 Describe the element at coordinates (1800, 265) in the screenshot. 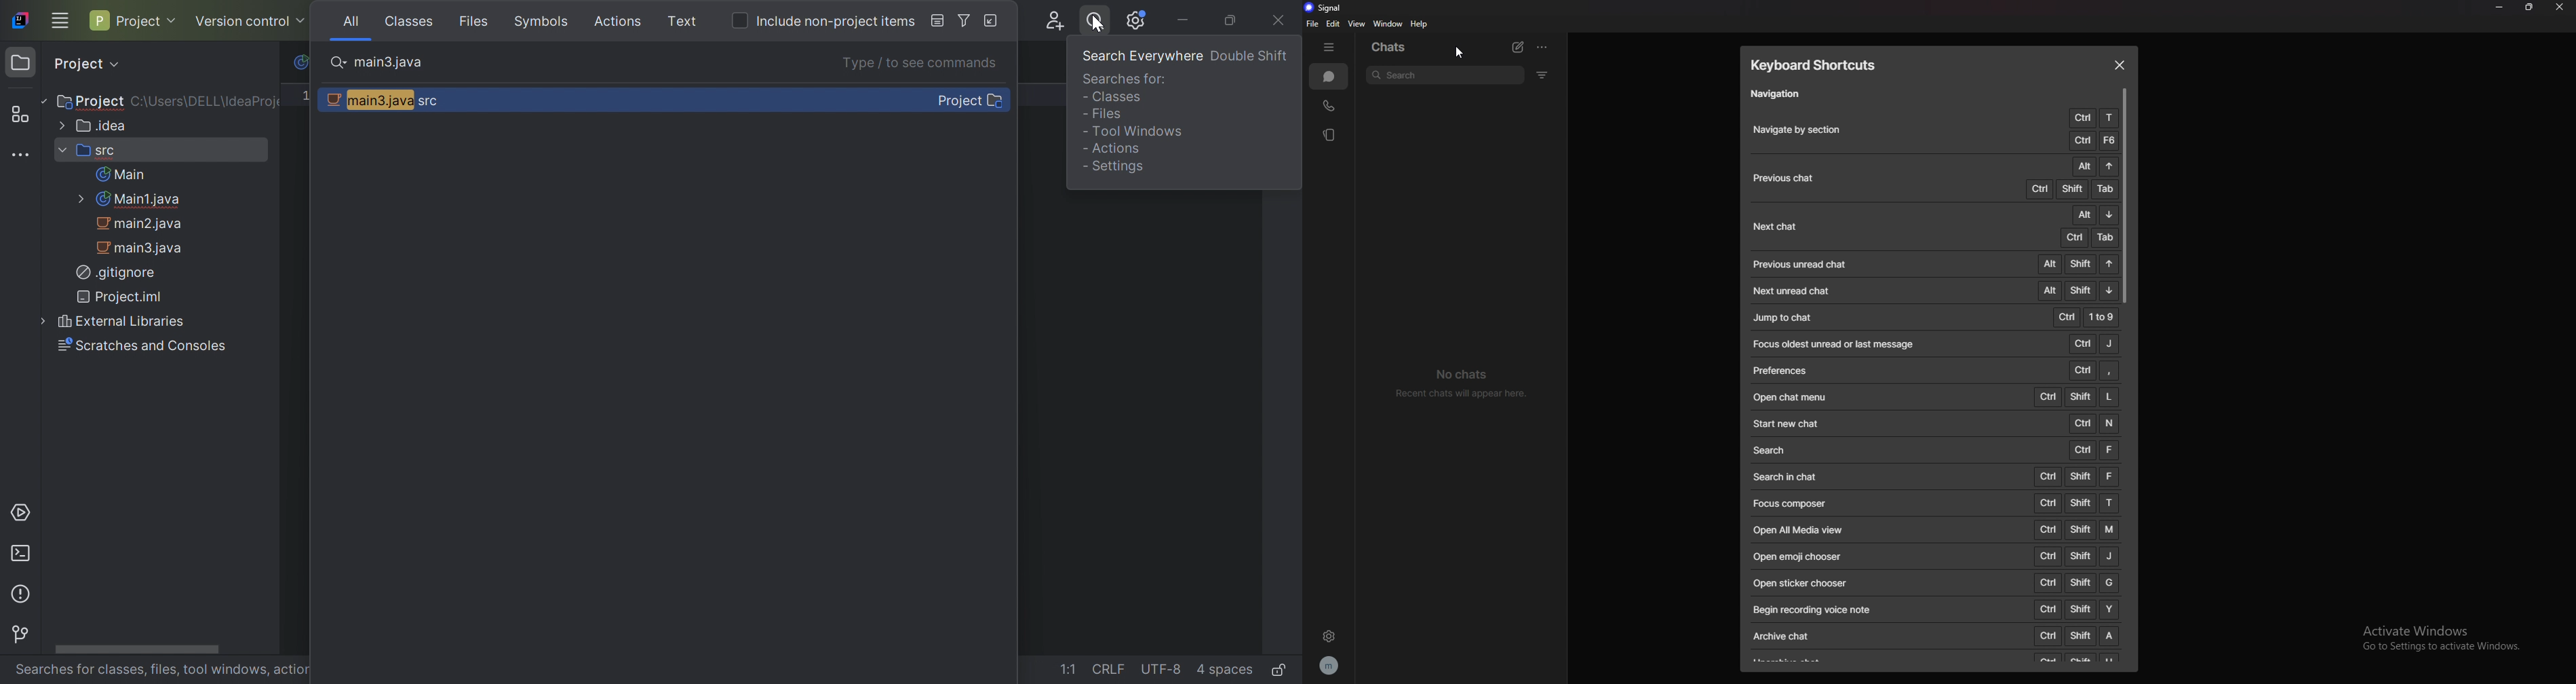

I see `previous unread chat` at that location.